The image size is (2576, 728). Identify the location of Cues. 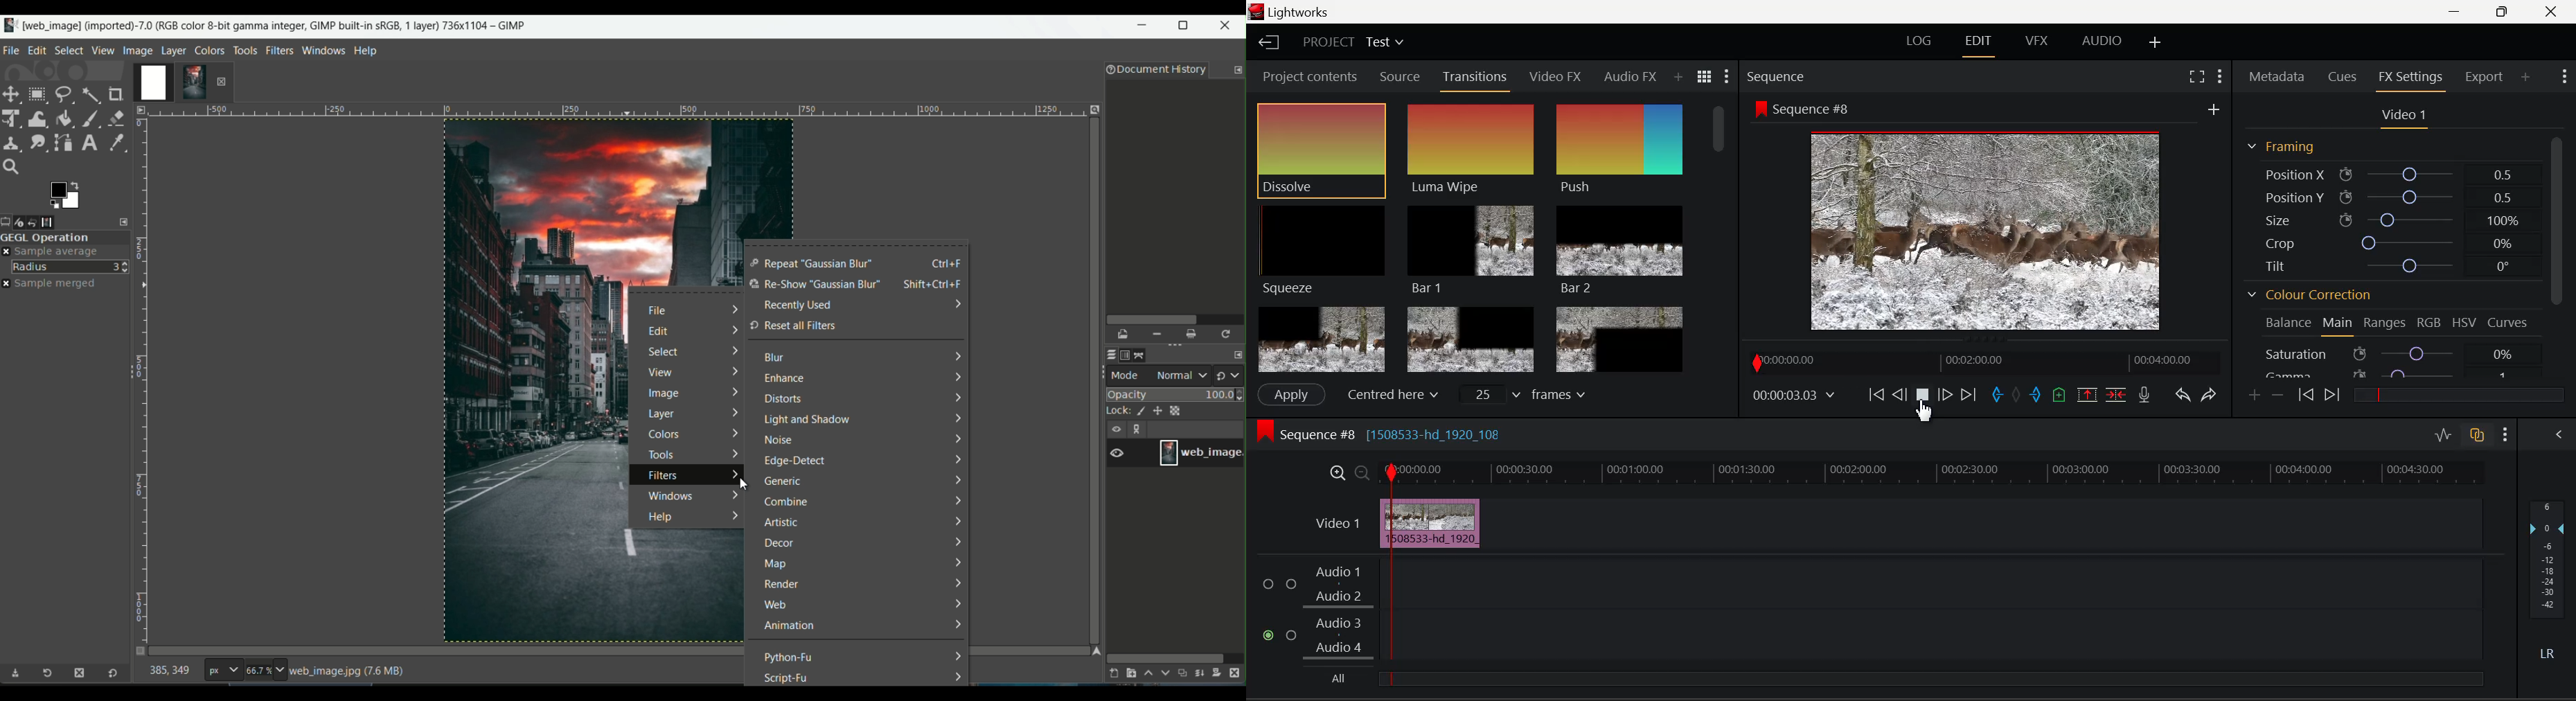
(2340, 78).